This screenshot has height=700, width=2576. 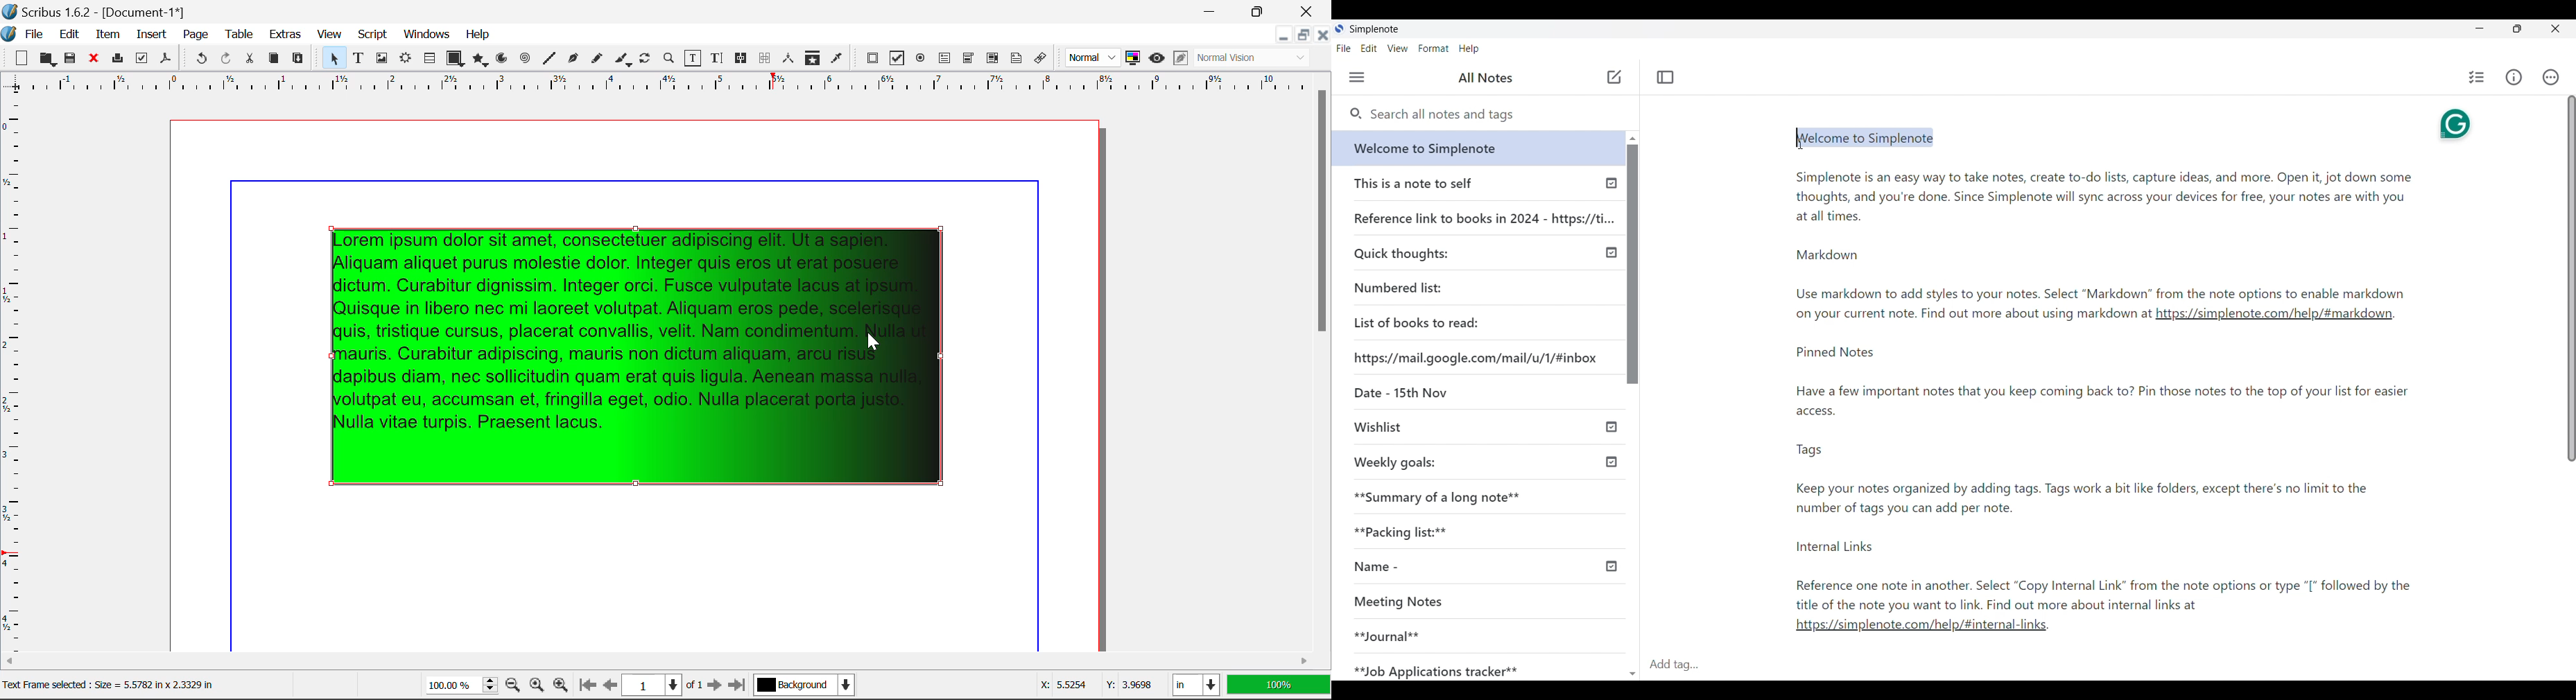 What do you see at coordinates (478, 35) in the screenshot?
I see `Help` at bounding box center [478, 35].